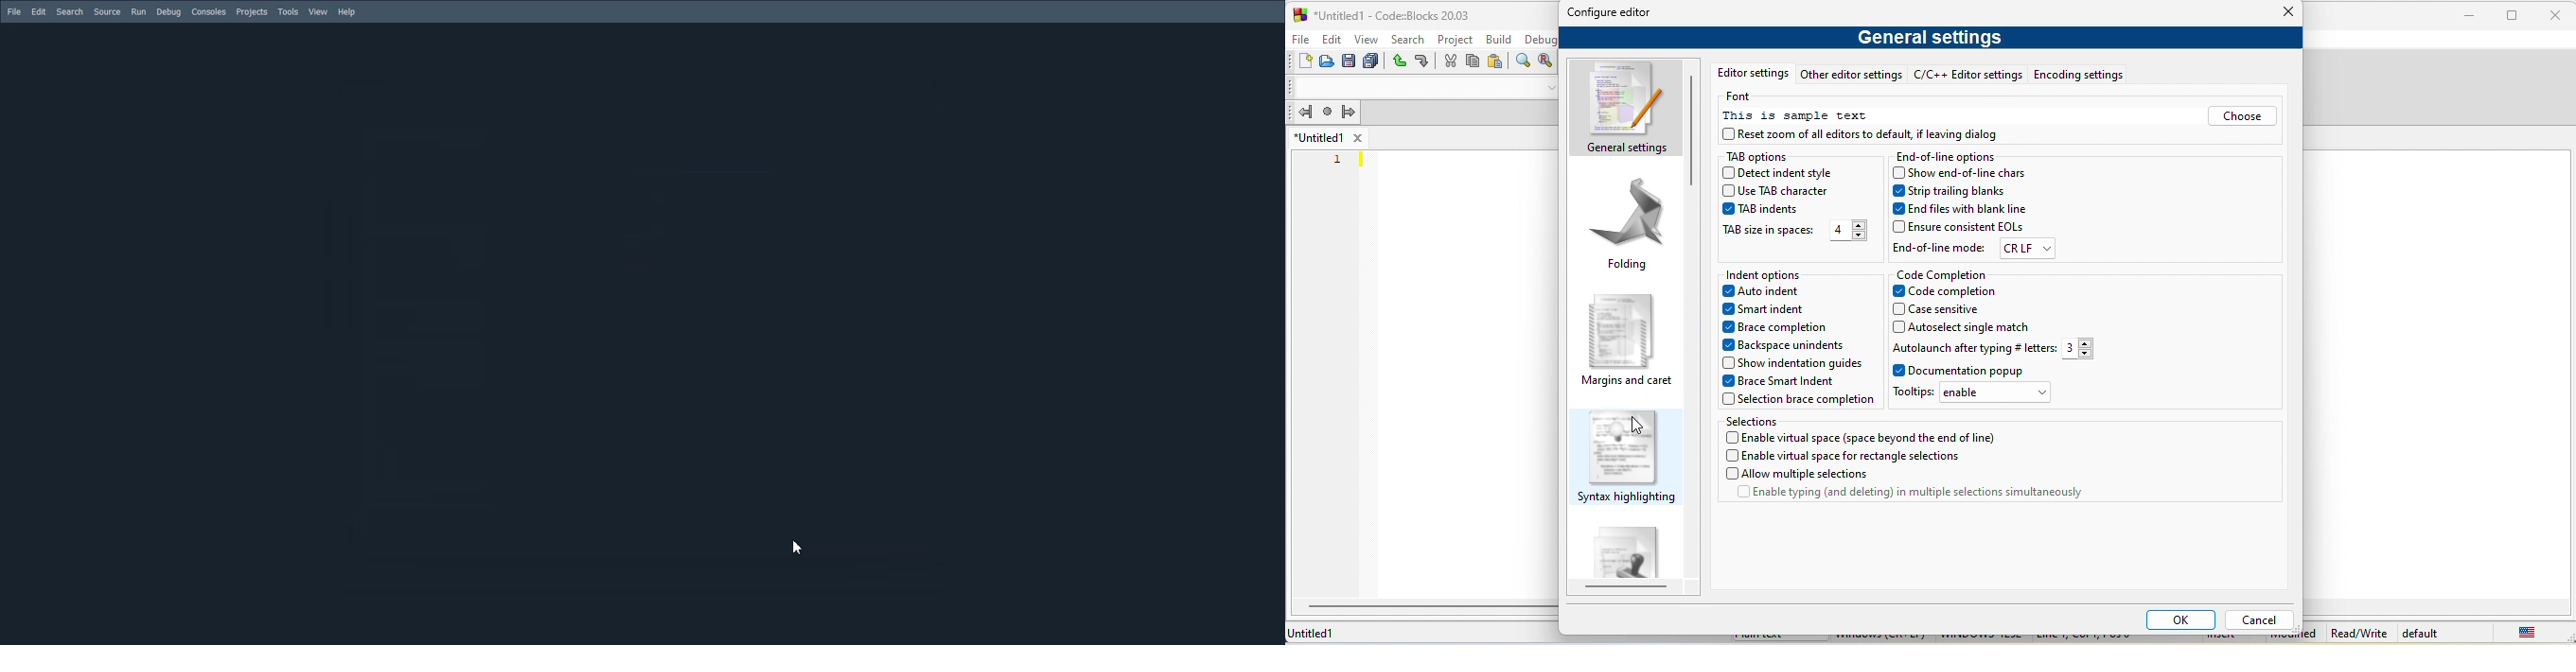  Describe the element at coordinates (1422, 61) in the screenshot. I see `redo` at that location.